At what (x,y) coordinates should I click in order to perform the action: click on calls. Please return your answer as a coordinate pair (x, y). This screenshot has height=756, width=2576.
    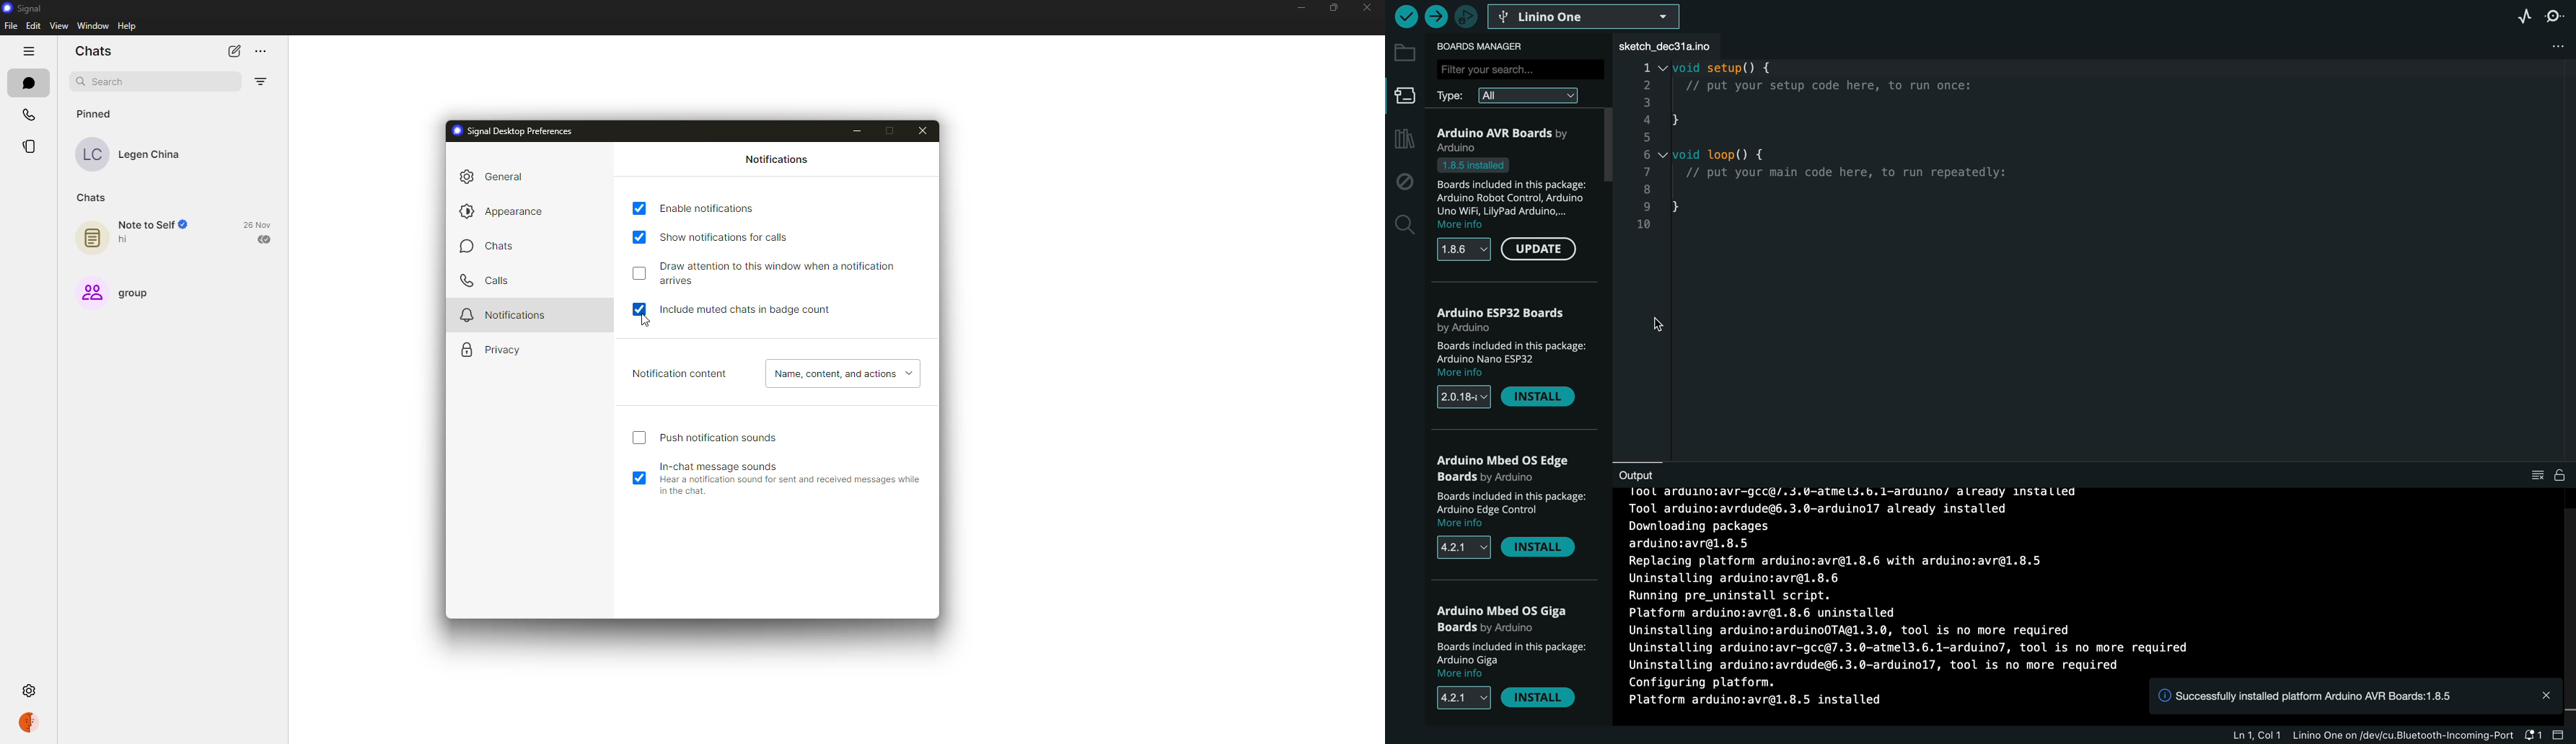
    Looking at the image, I should click on (486, 281).